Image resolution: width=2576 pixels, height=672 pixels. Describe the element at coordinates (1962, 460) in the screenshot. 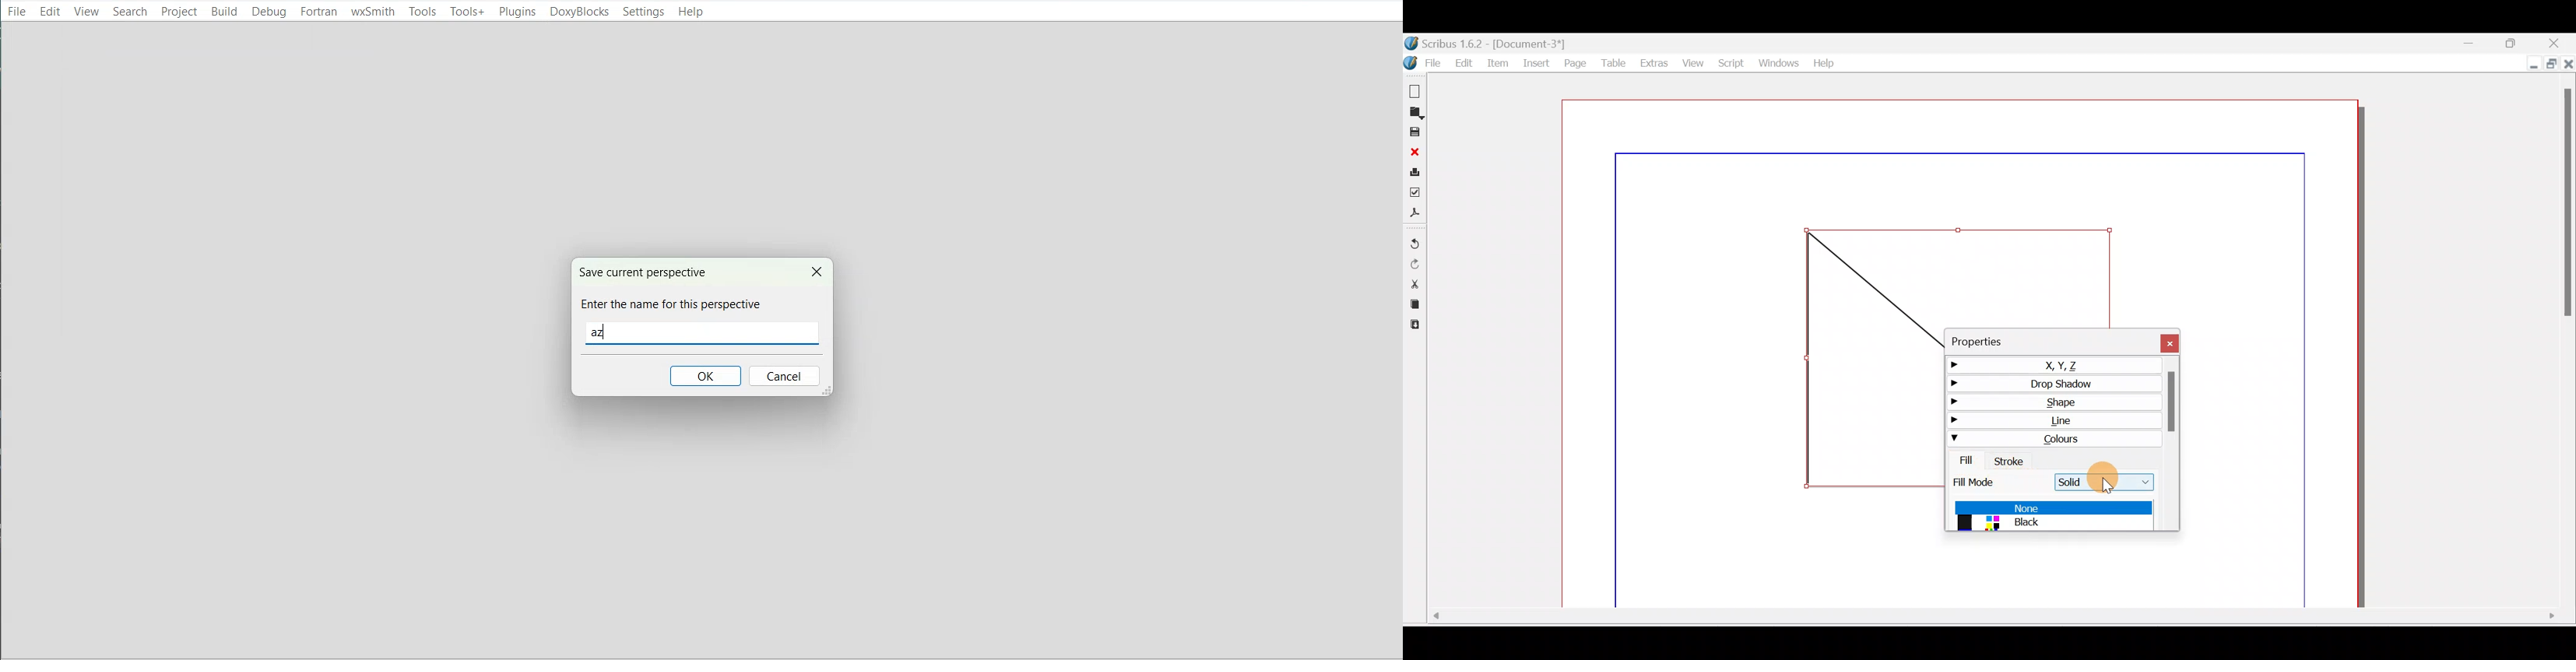

I see `Fill` at that location.